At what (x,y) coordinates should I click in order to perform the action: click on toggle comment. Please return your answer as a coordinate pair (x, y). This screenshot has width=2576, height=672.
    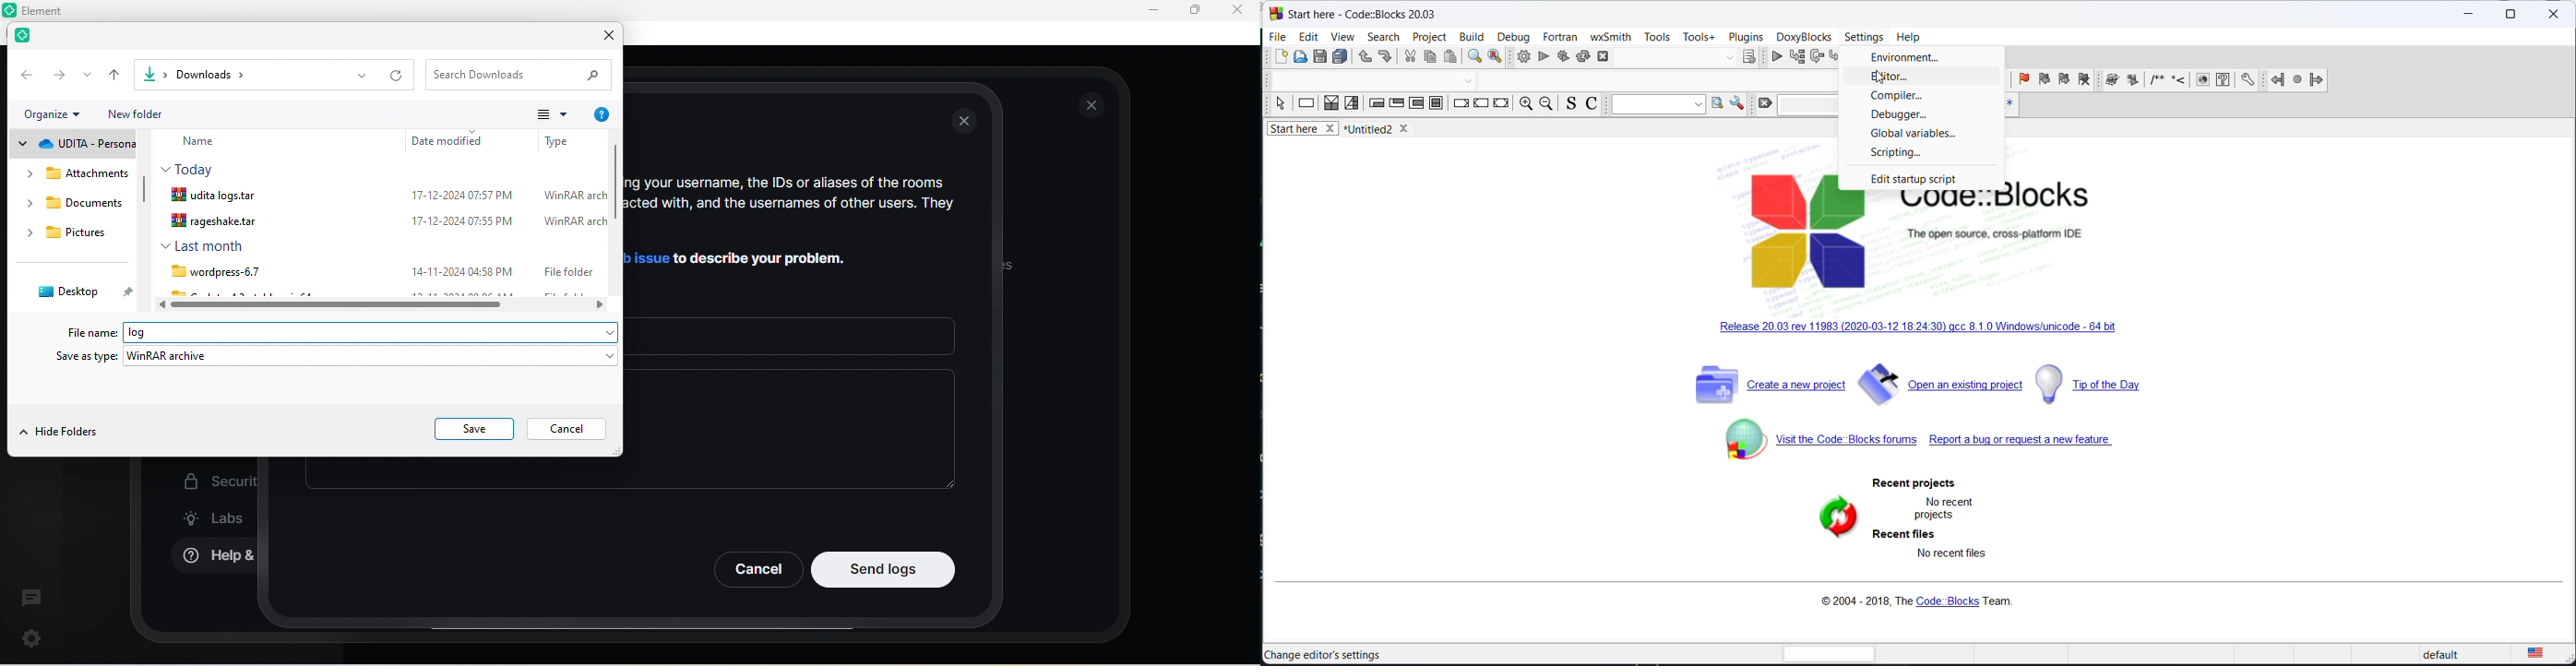
    Looking at the image, I should click on (1593, 106).